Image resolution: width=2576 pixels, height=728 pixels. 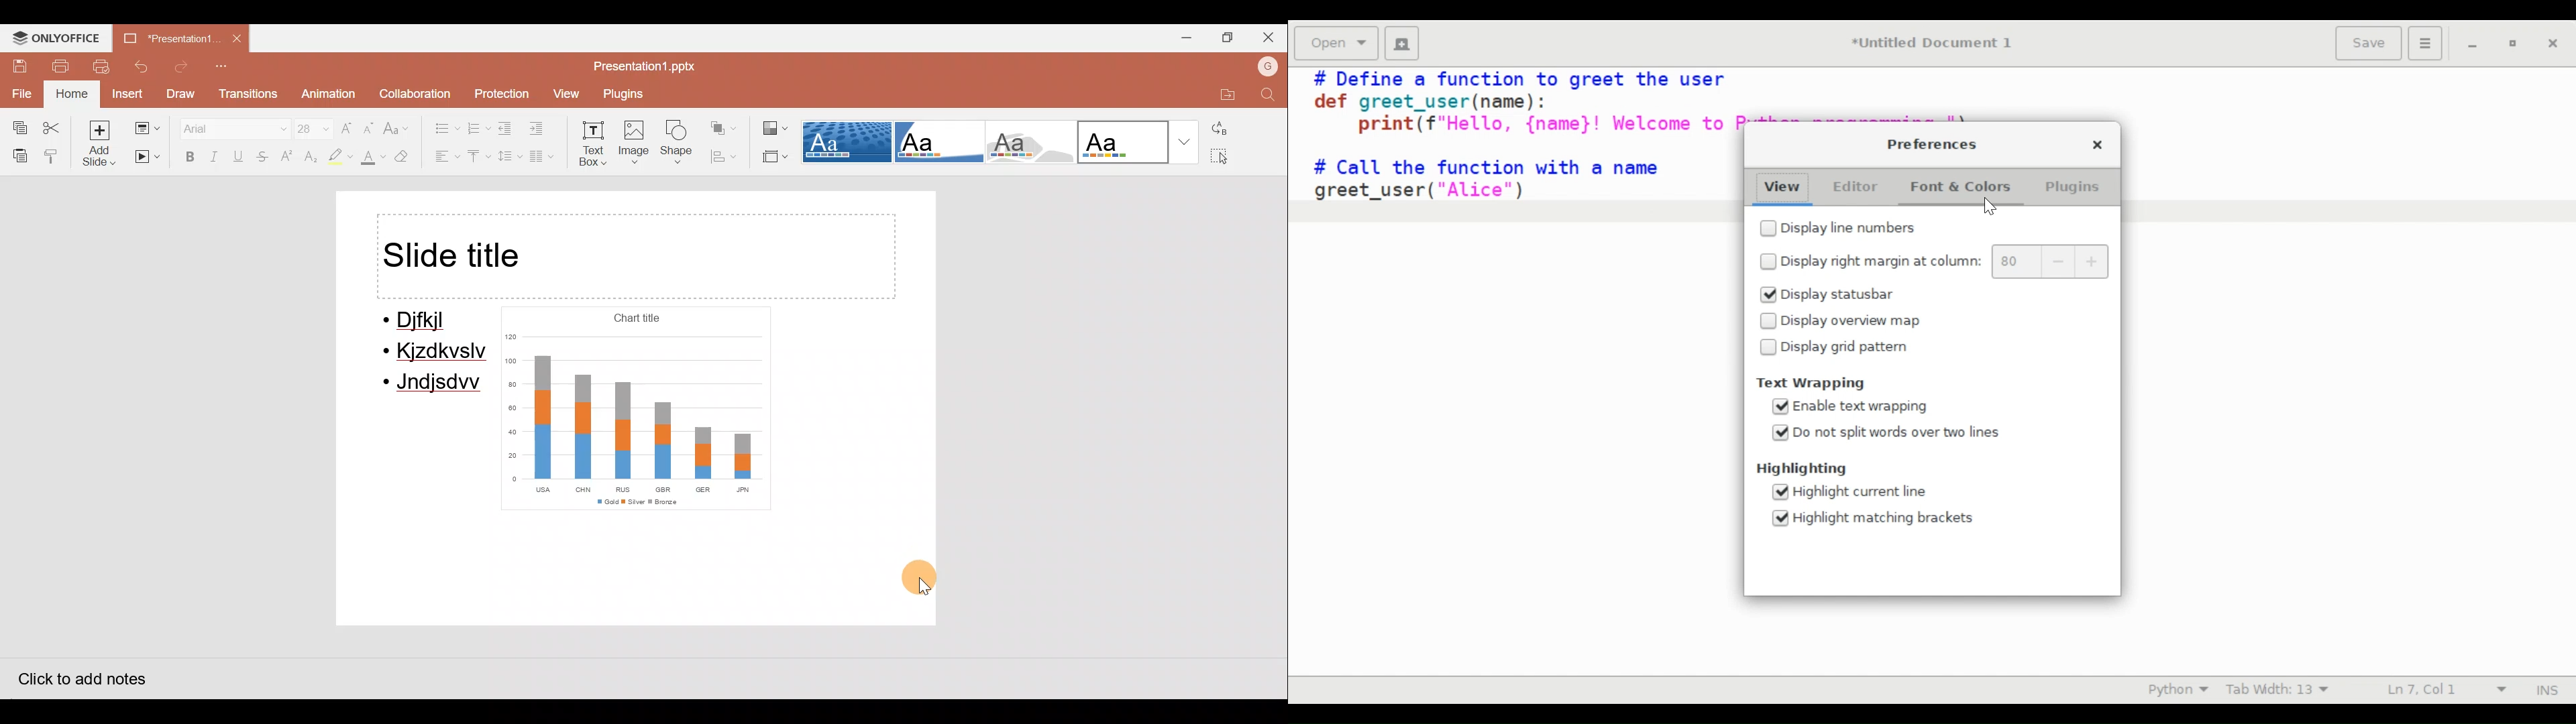 I want to click on (un)check Do not split words over two lines, so click(x=1889, y=432).